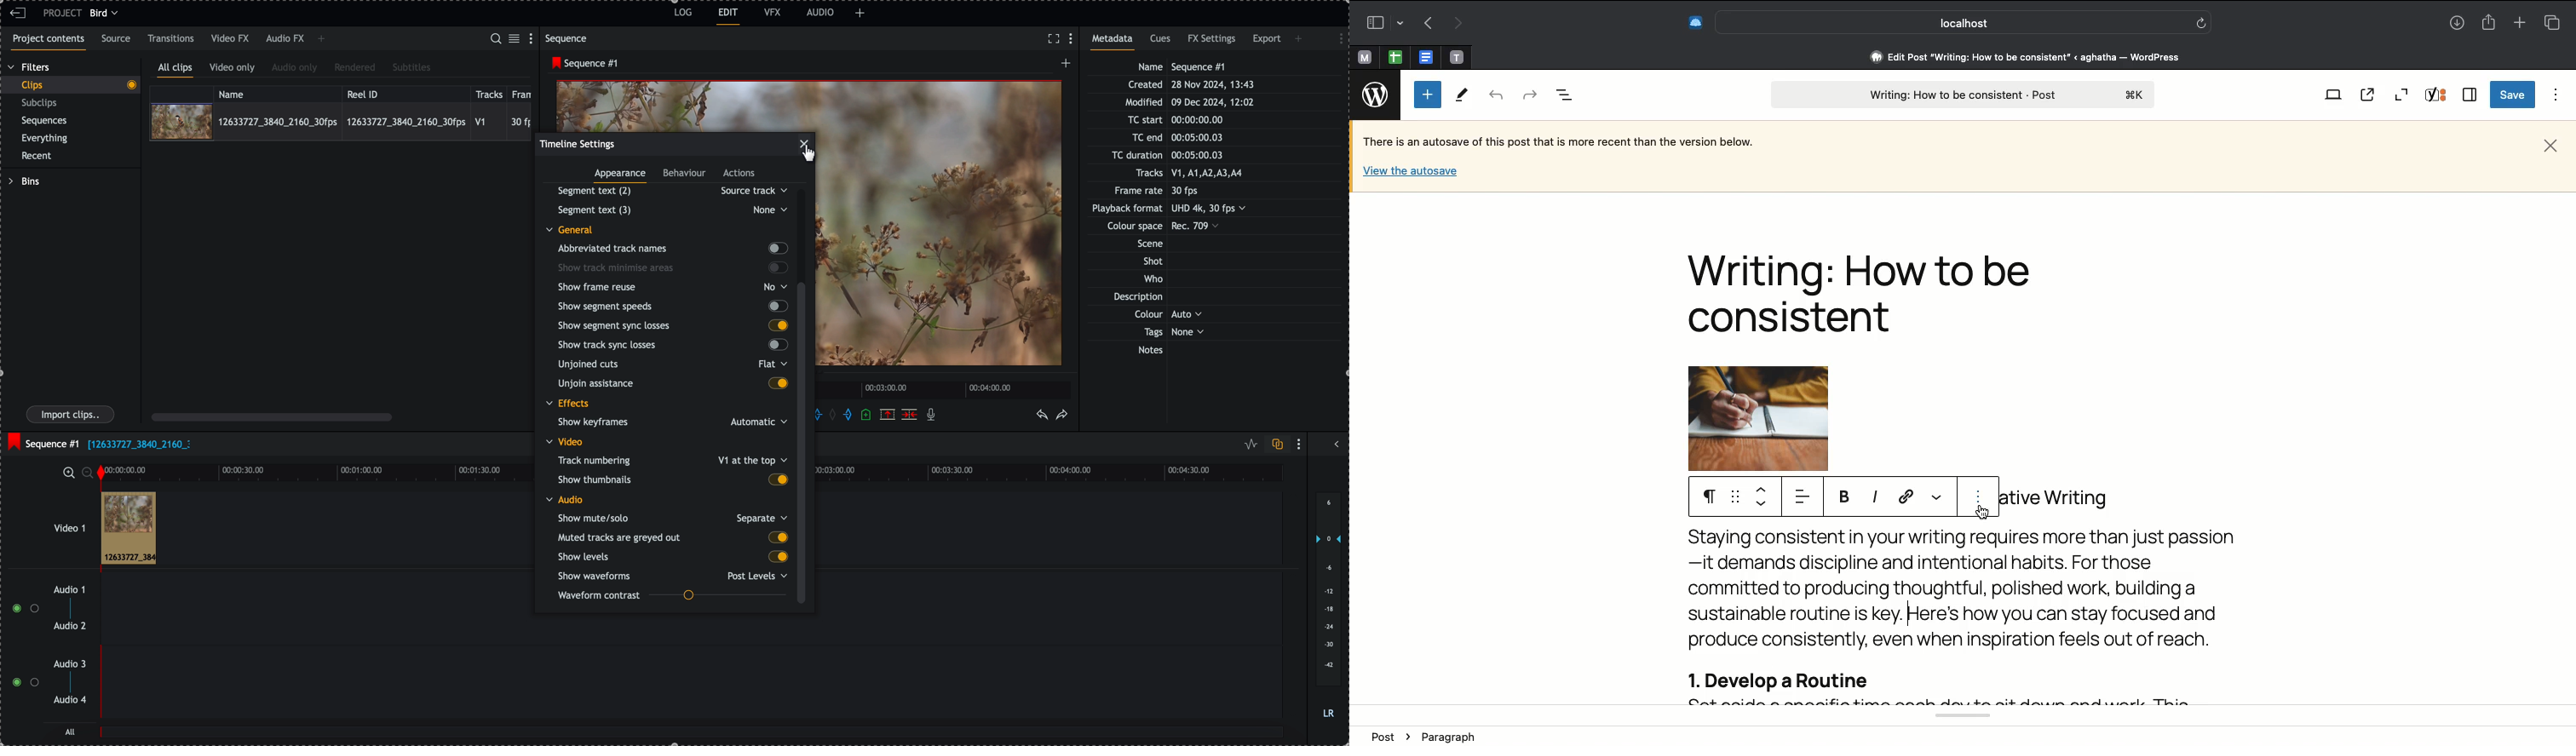 The height and width of the screenshot is (756, 2576). I want to click on muted tracks are greyed out, so click(672, 538).